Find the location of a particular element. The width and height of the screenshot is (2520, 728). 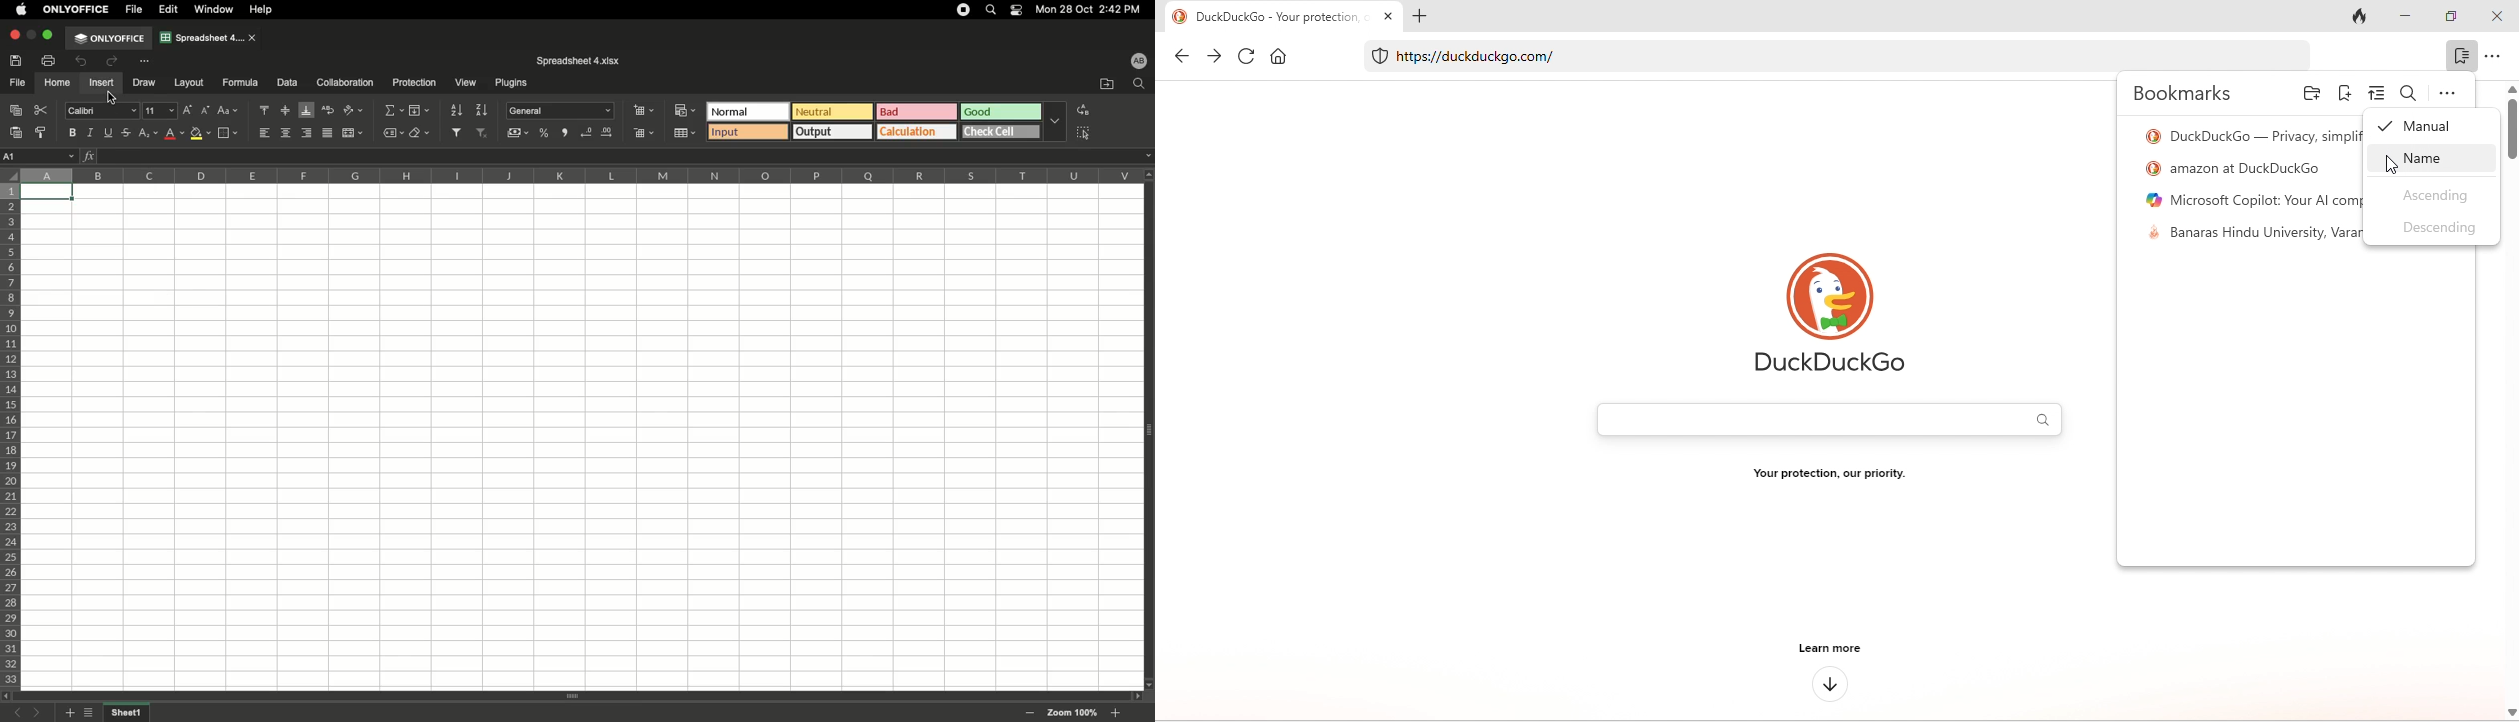

Undo is located at coordinates (83, 63).